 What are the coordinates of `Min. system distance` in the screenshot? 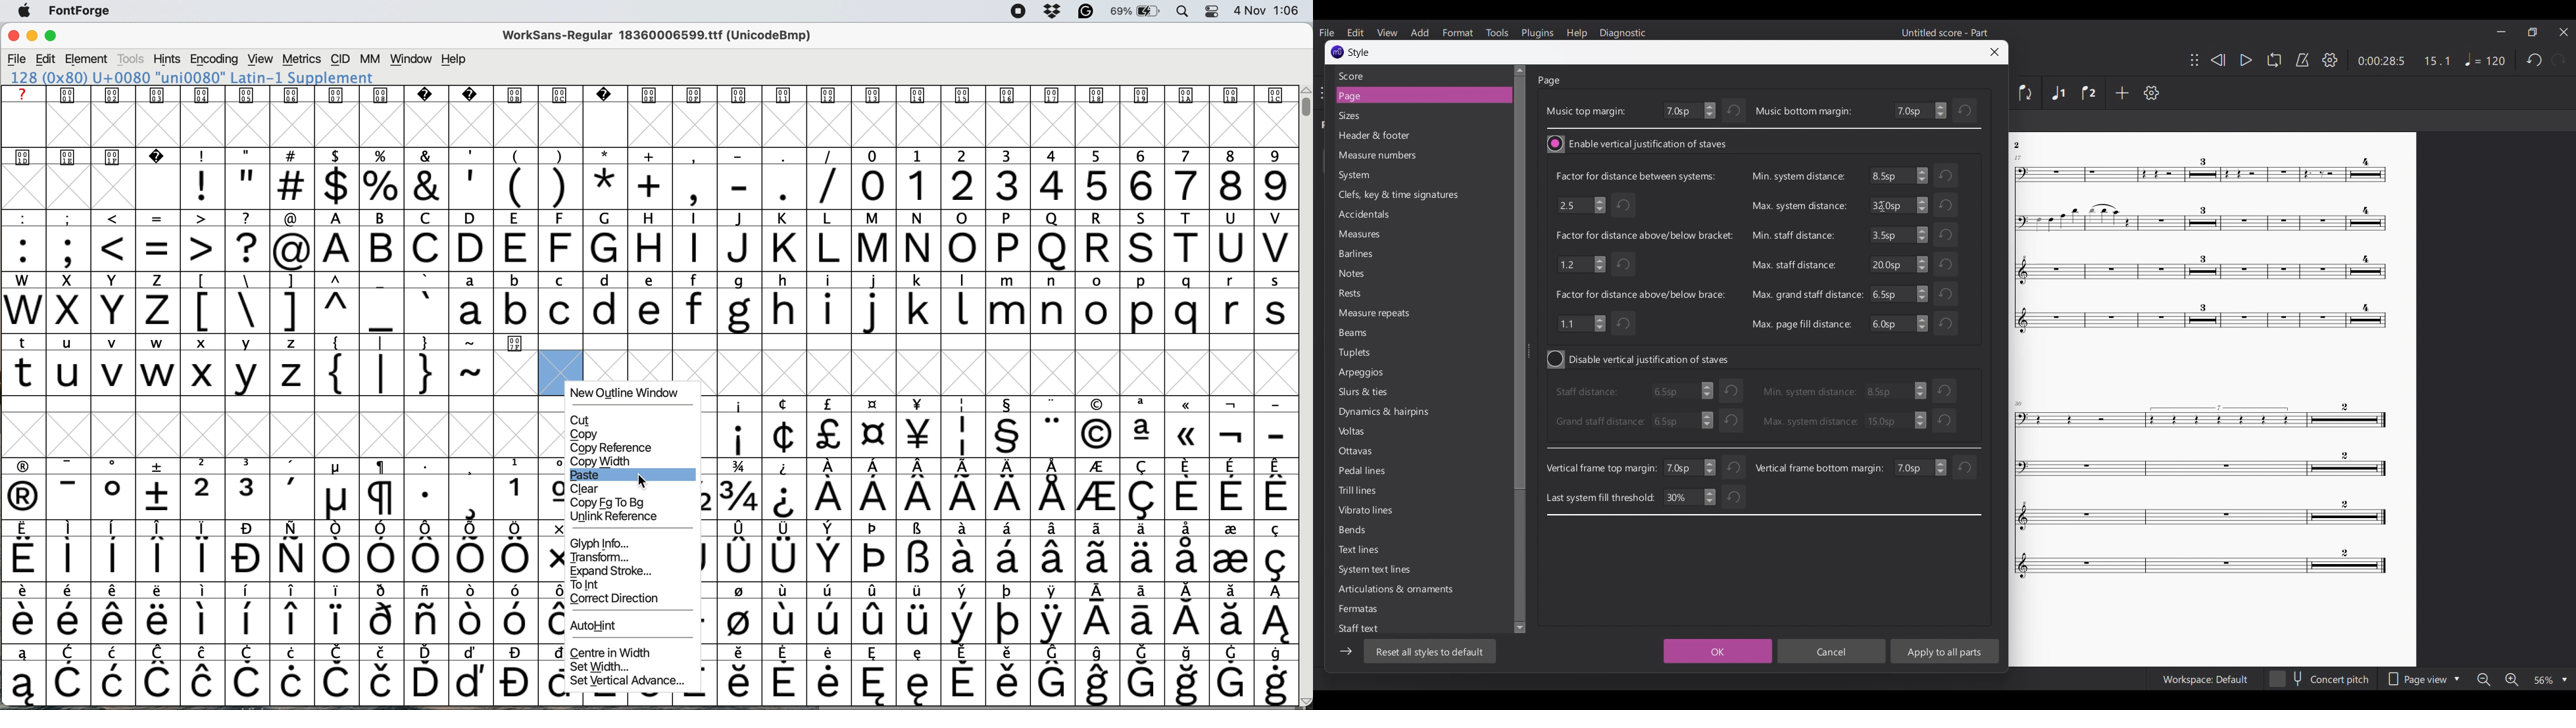 It's located at (1796, 176).